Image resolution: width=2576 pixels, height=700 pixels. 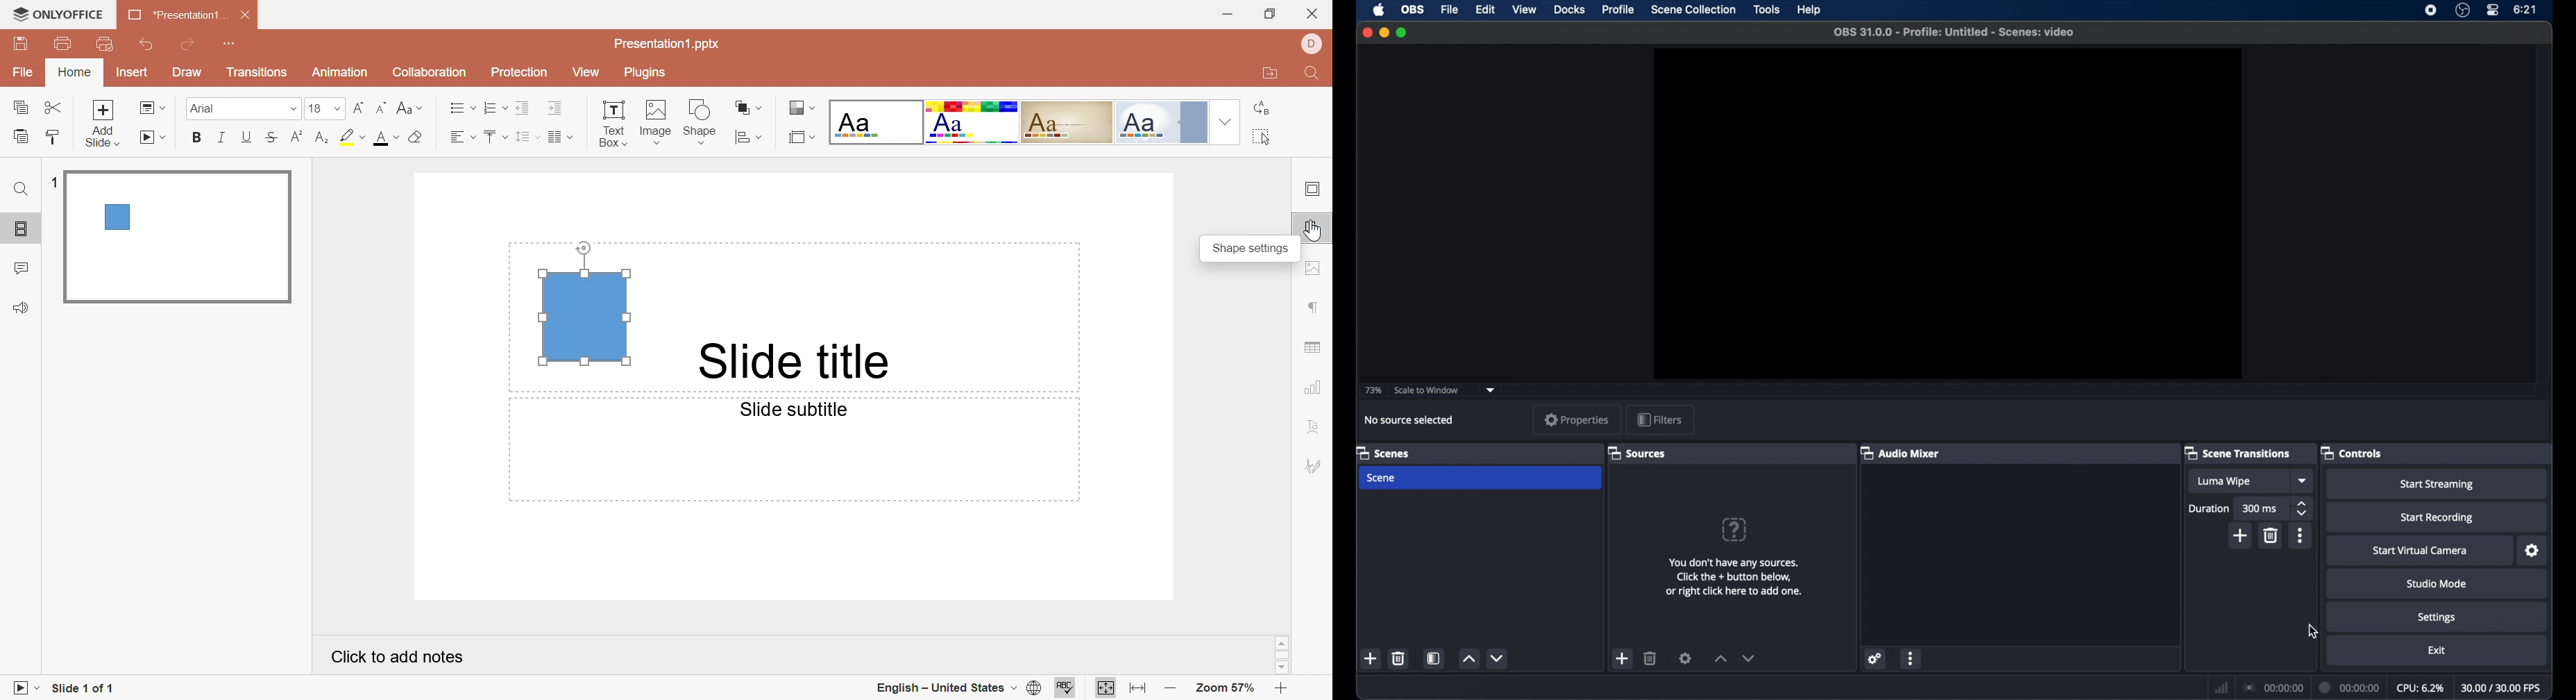 What do you see at coordinates (2303, 481) in the screenshot?
I see `dropdown` at bounding box center [2303, 481].